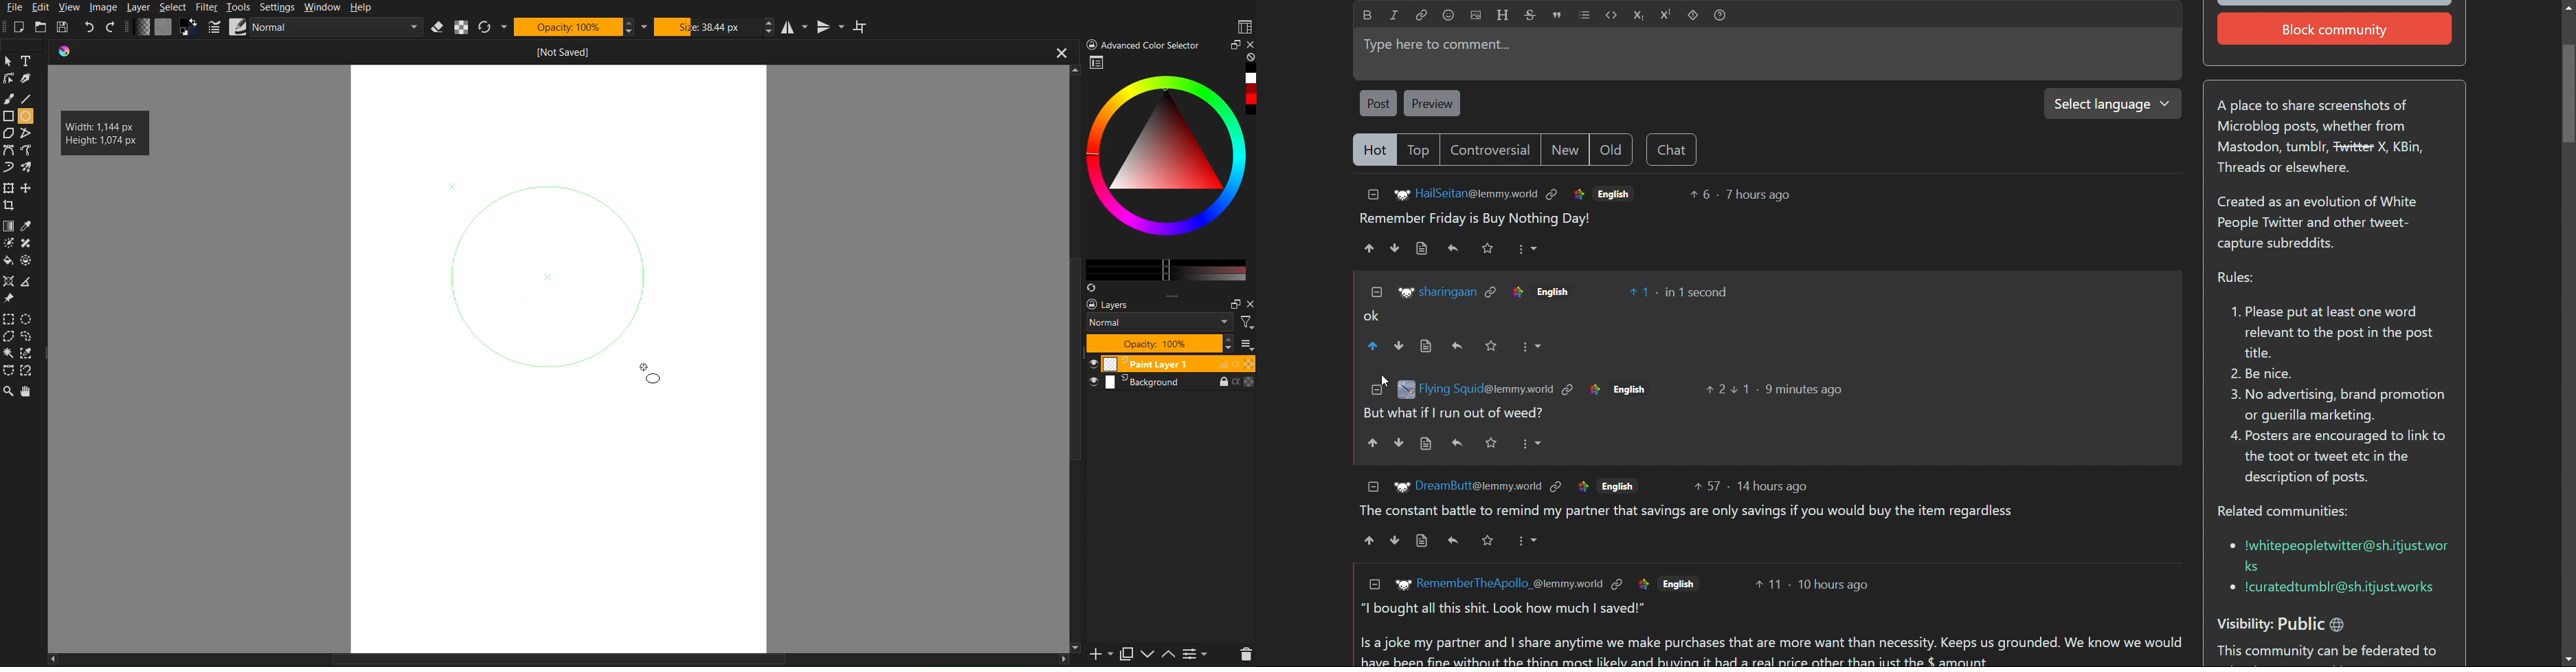  Describe the element at coordinates (1492, 149) in the screenshot. I see `controversial` at that location.